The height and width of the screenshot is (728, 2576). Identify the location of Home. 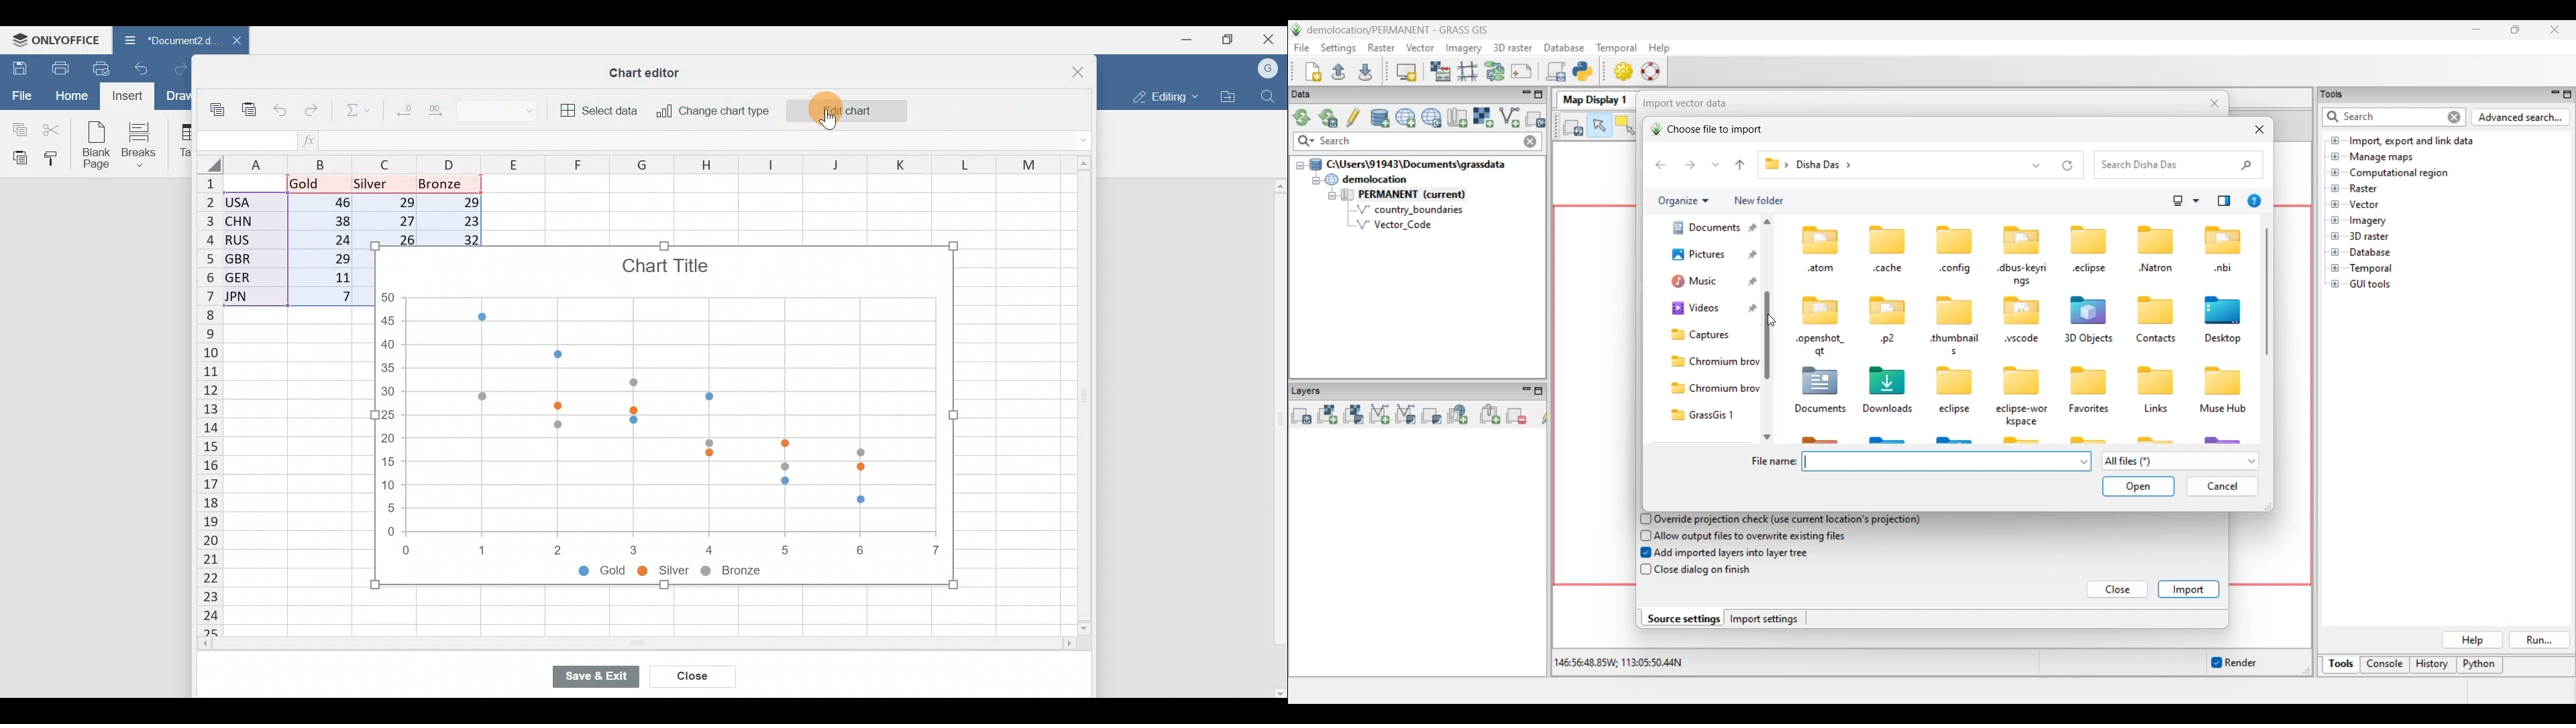
(69, 96).